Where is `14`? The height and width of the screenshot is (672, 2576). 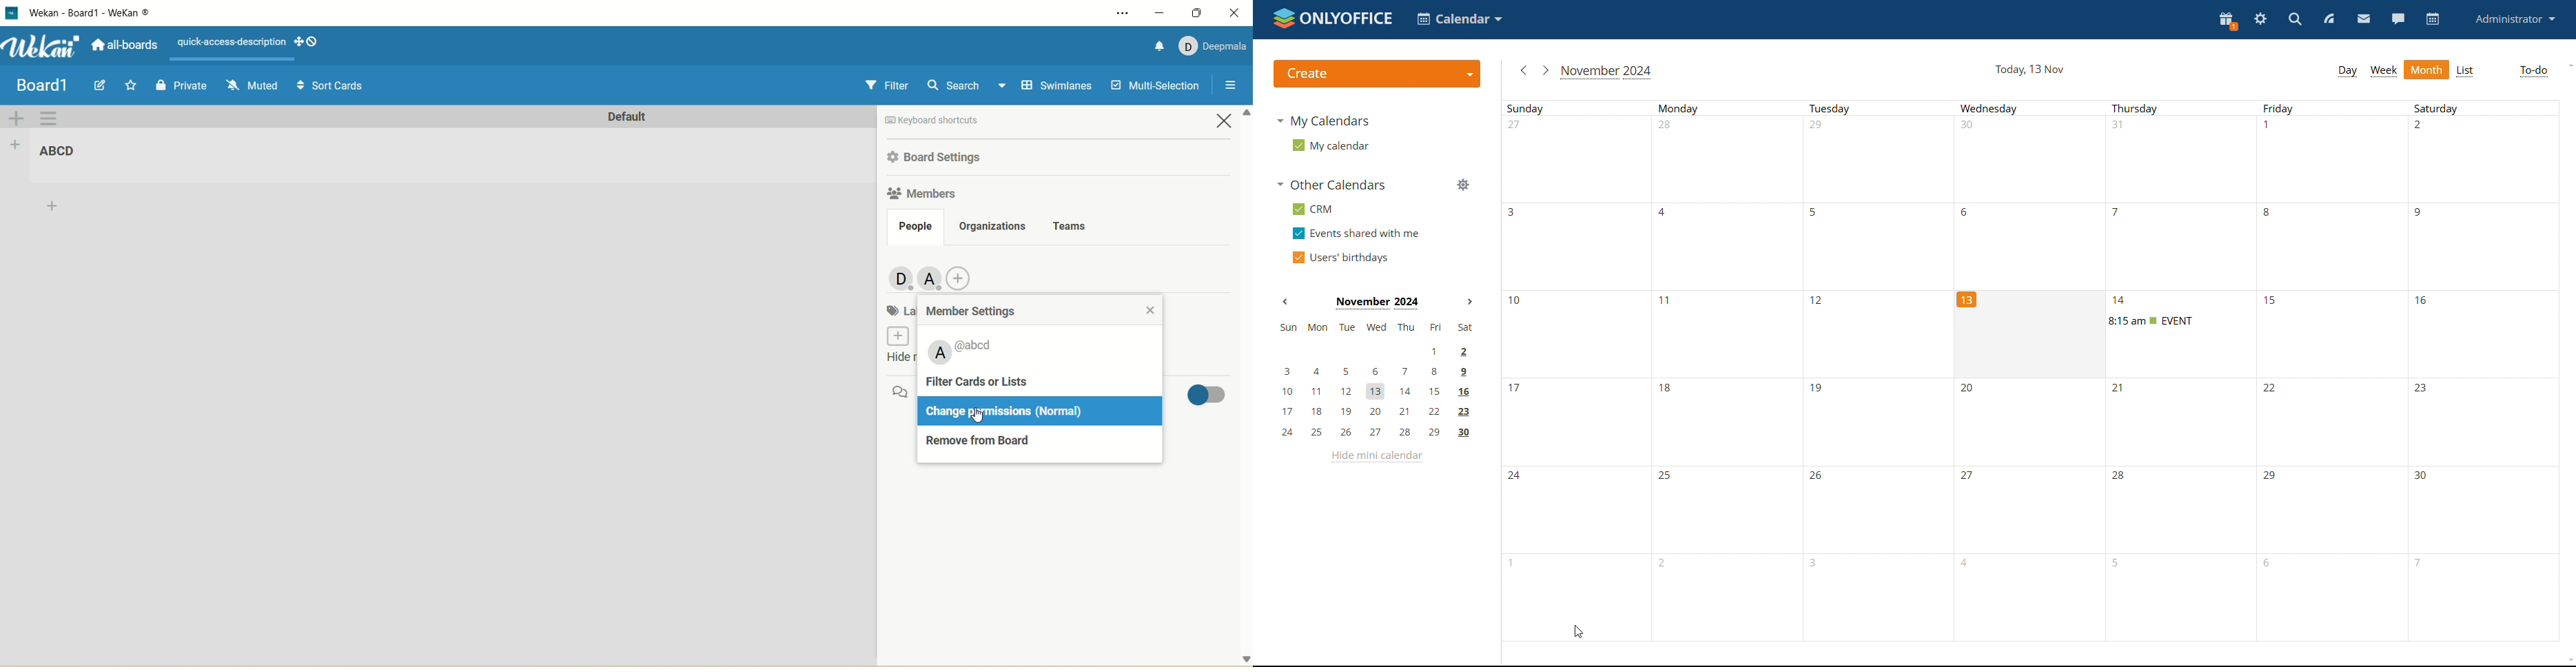 14 is located at coordinates (2123, 298).